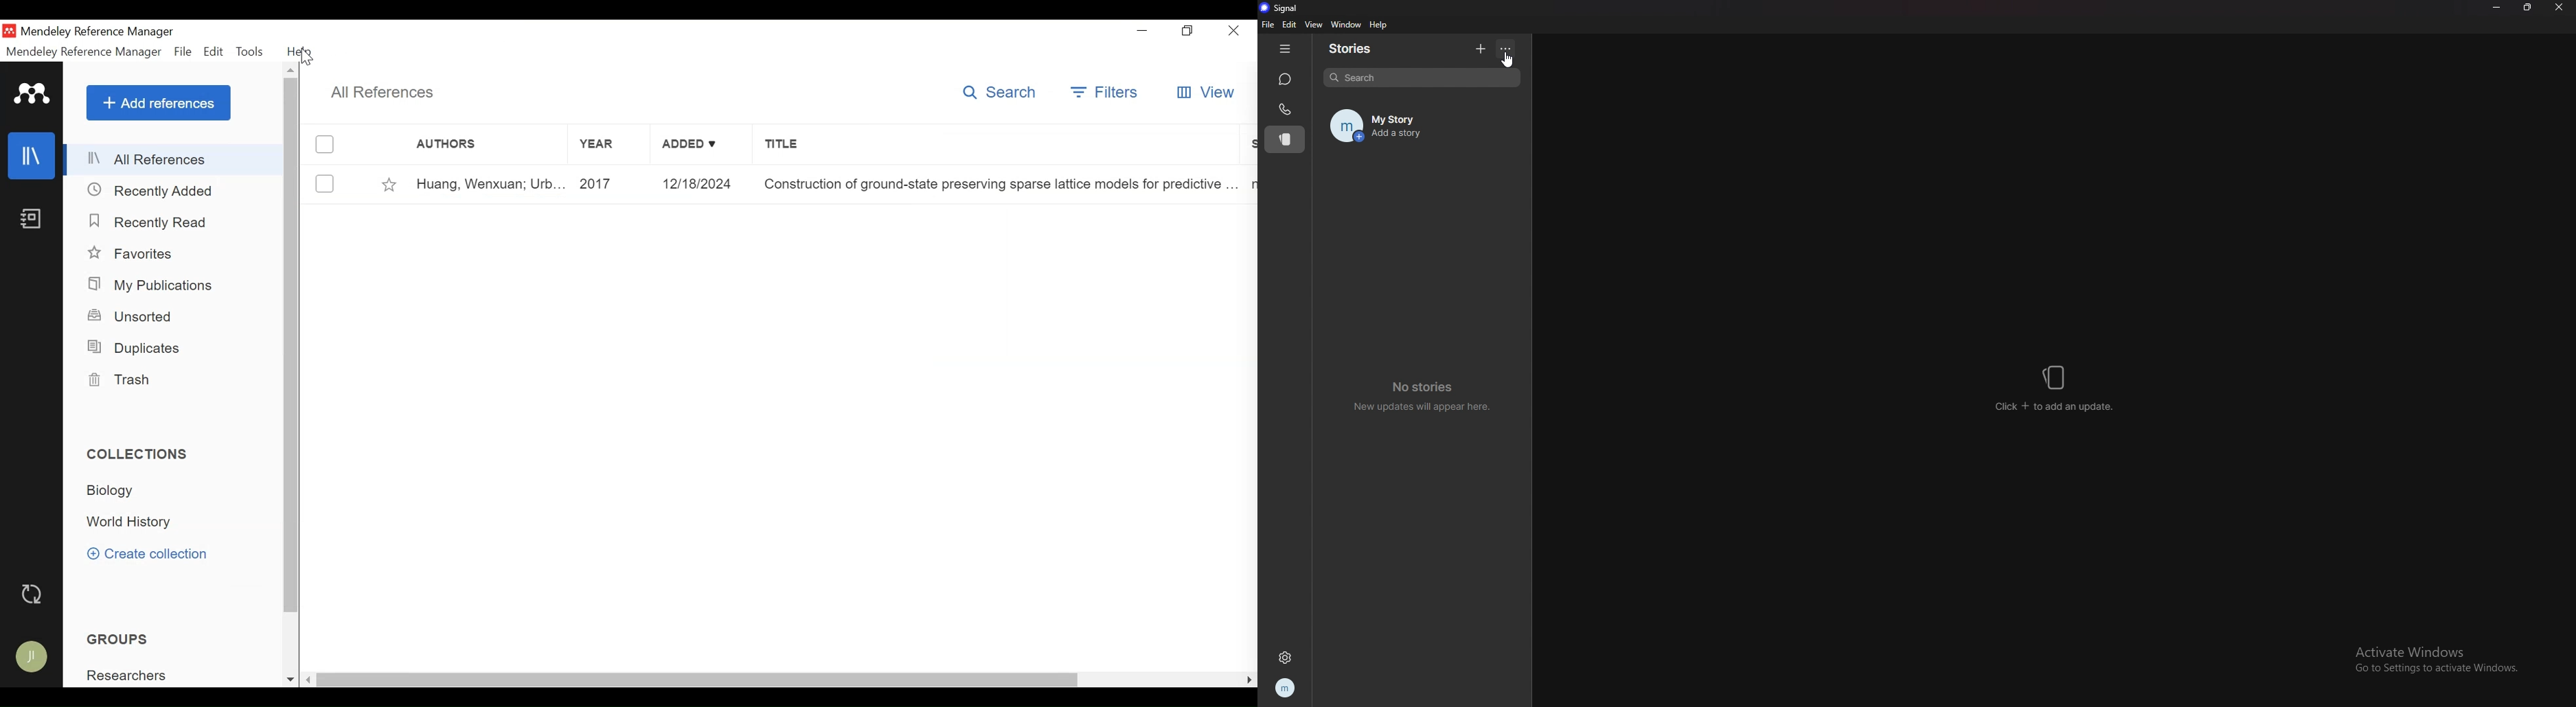 This screenshot has width=2576, height=728. Describe the element at coordinates (141, 455) in the screenshot. I see `Collections` at that location.